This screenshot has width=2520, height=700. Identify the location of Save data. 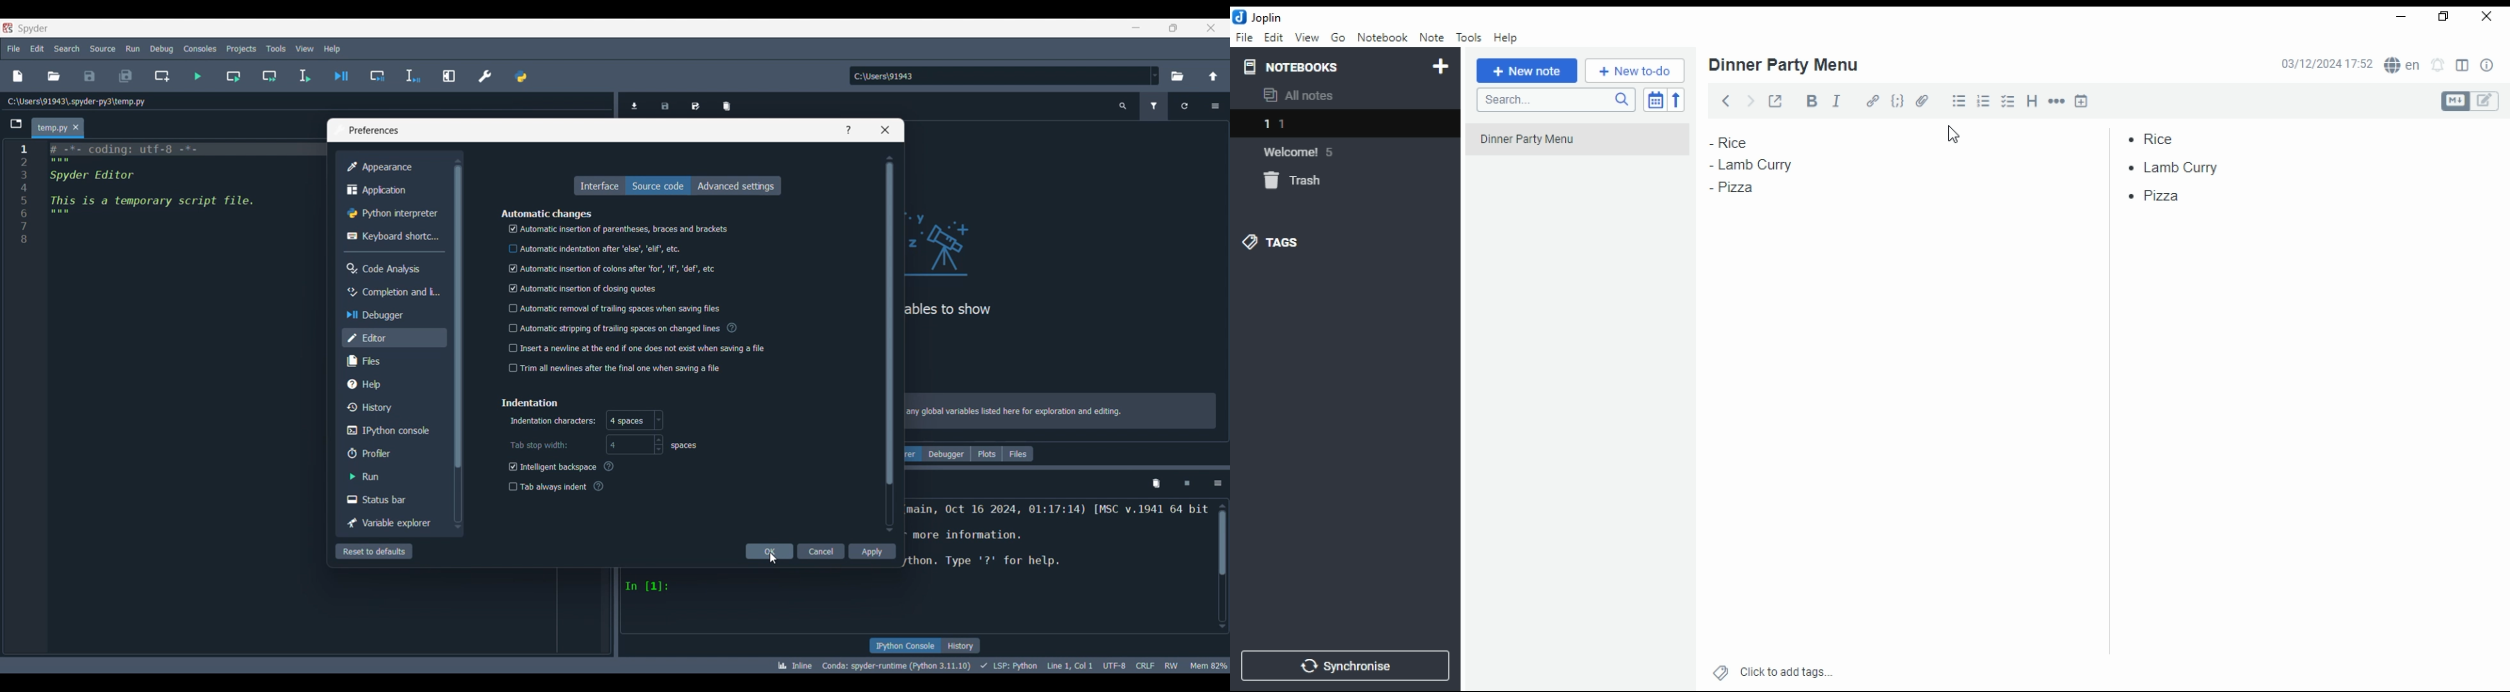
(664, 104).